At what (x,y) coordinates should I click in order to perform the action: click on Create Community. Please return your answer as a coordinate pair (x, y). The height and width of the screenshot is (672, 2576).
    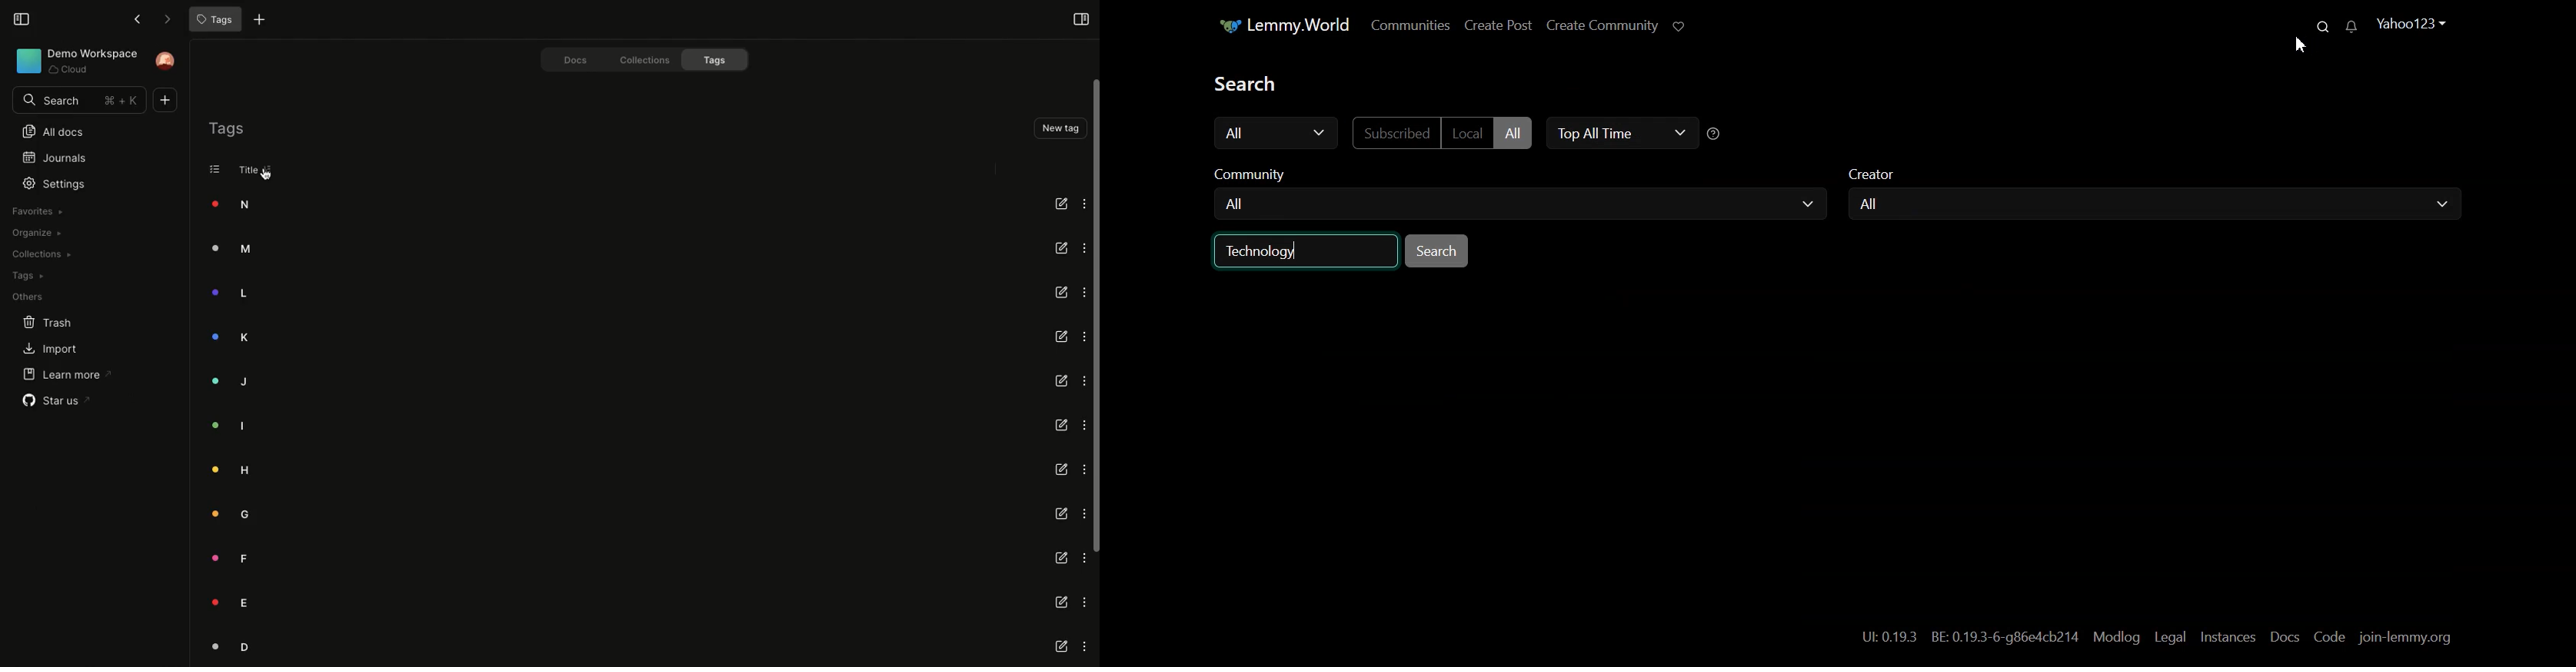
    Looking at the image, I should click on (1602, 25).